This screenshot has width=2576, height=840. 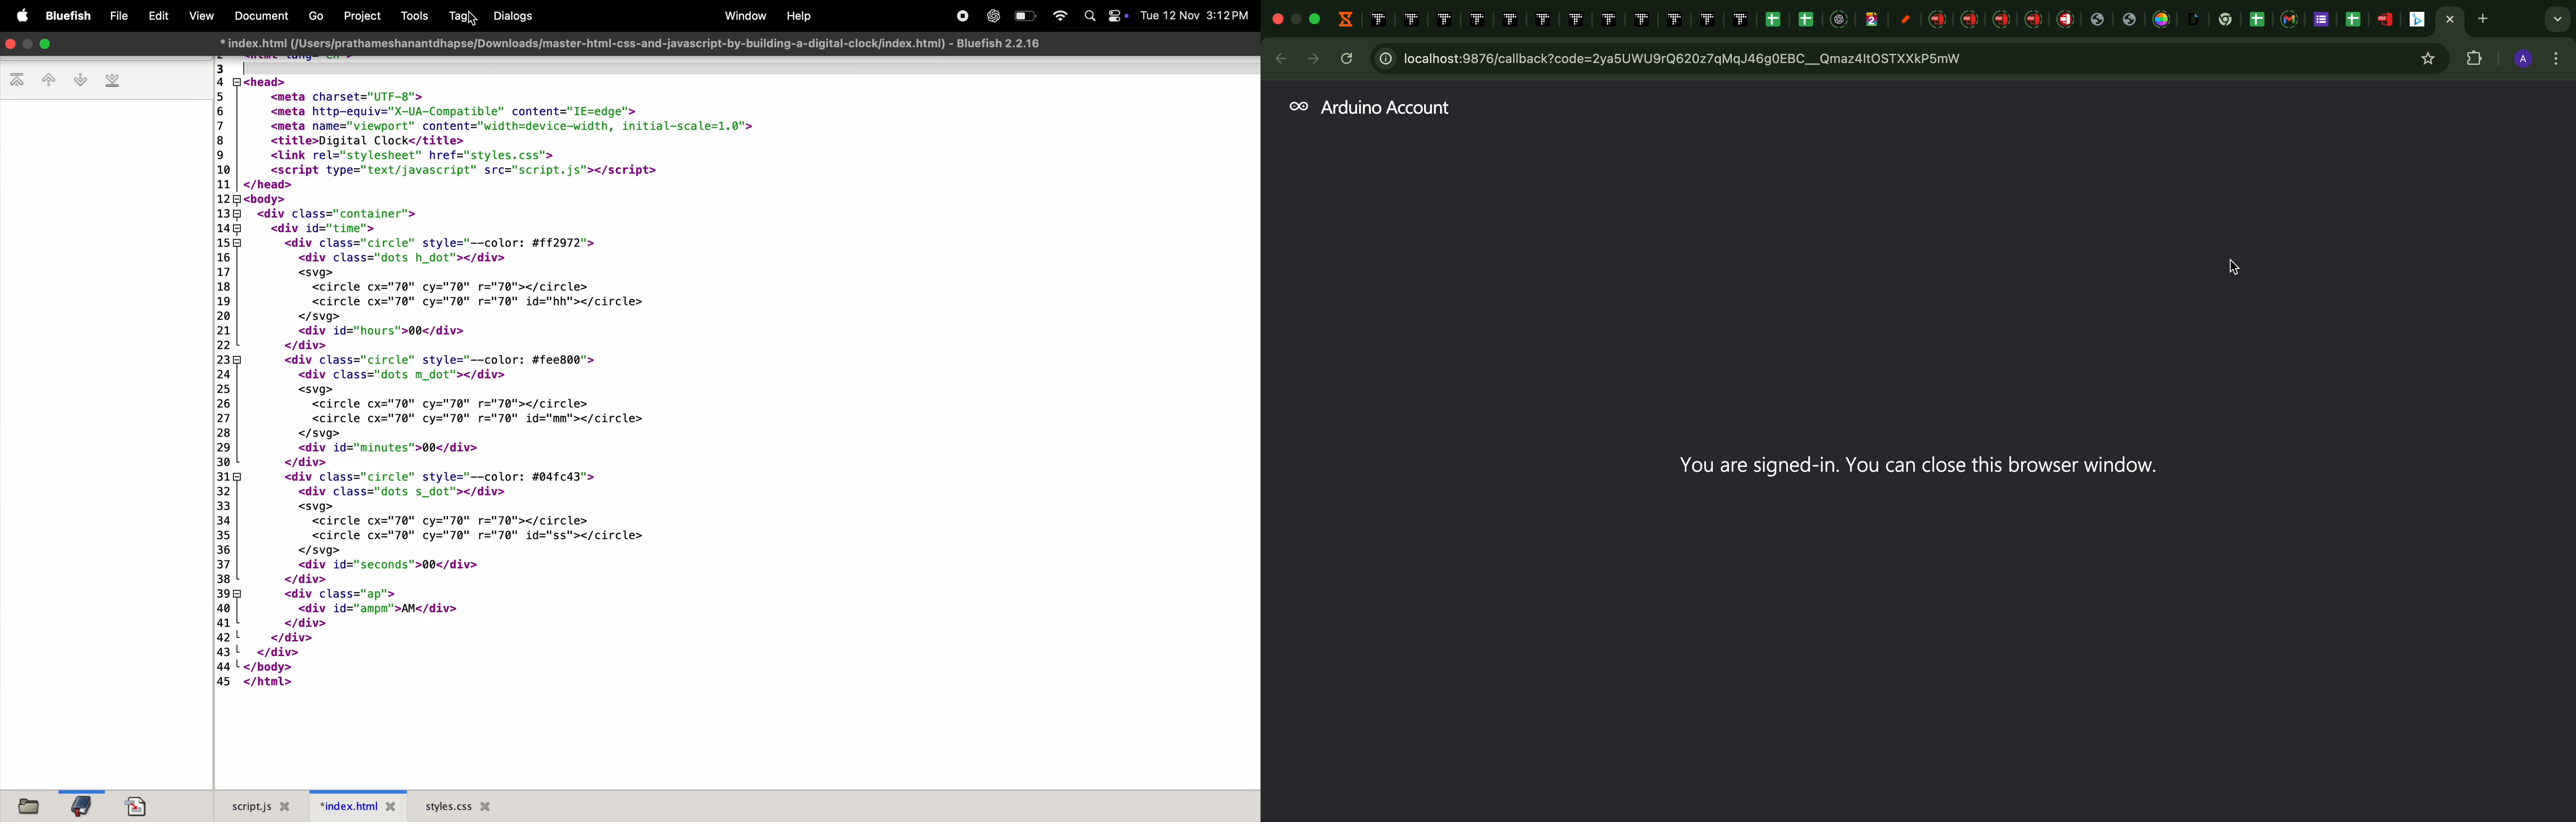 I want to click on view, so click(x=200, y=16).